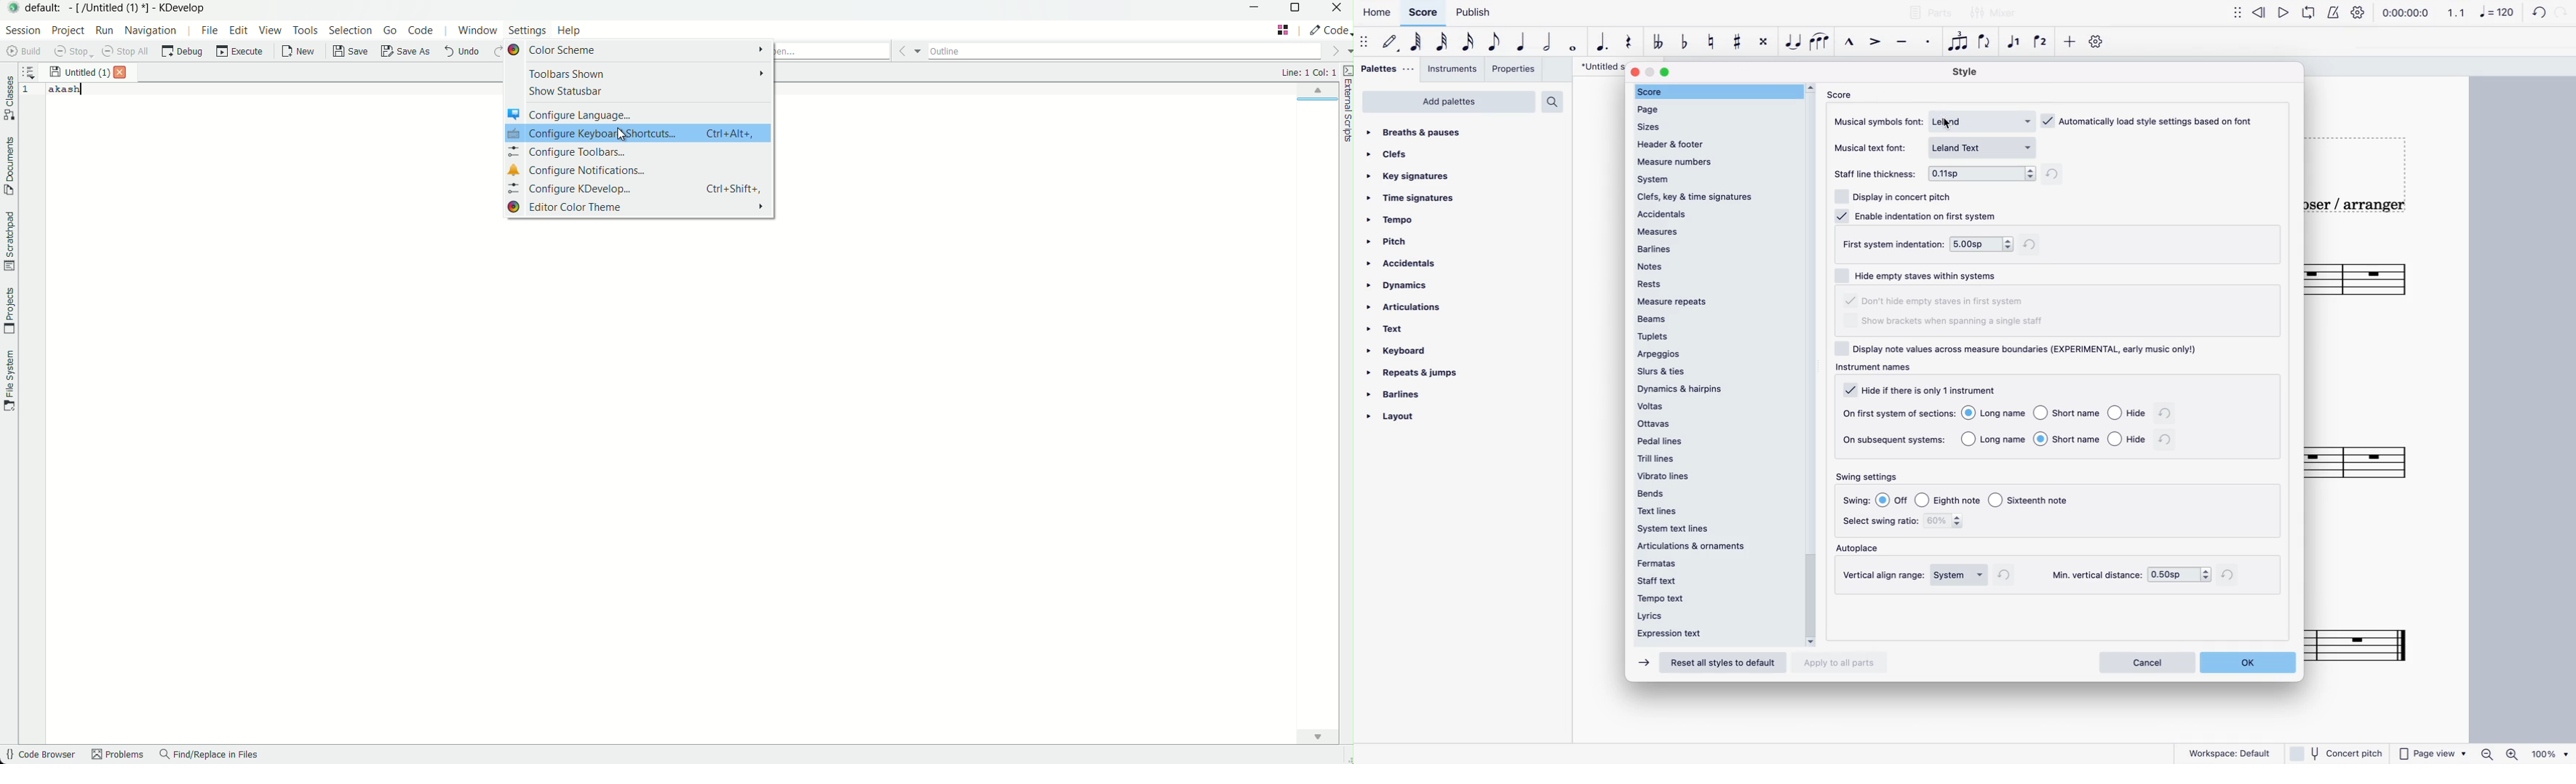  I want to click on on subsequent systems, so click(1896, 439).